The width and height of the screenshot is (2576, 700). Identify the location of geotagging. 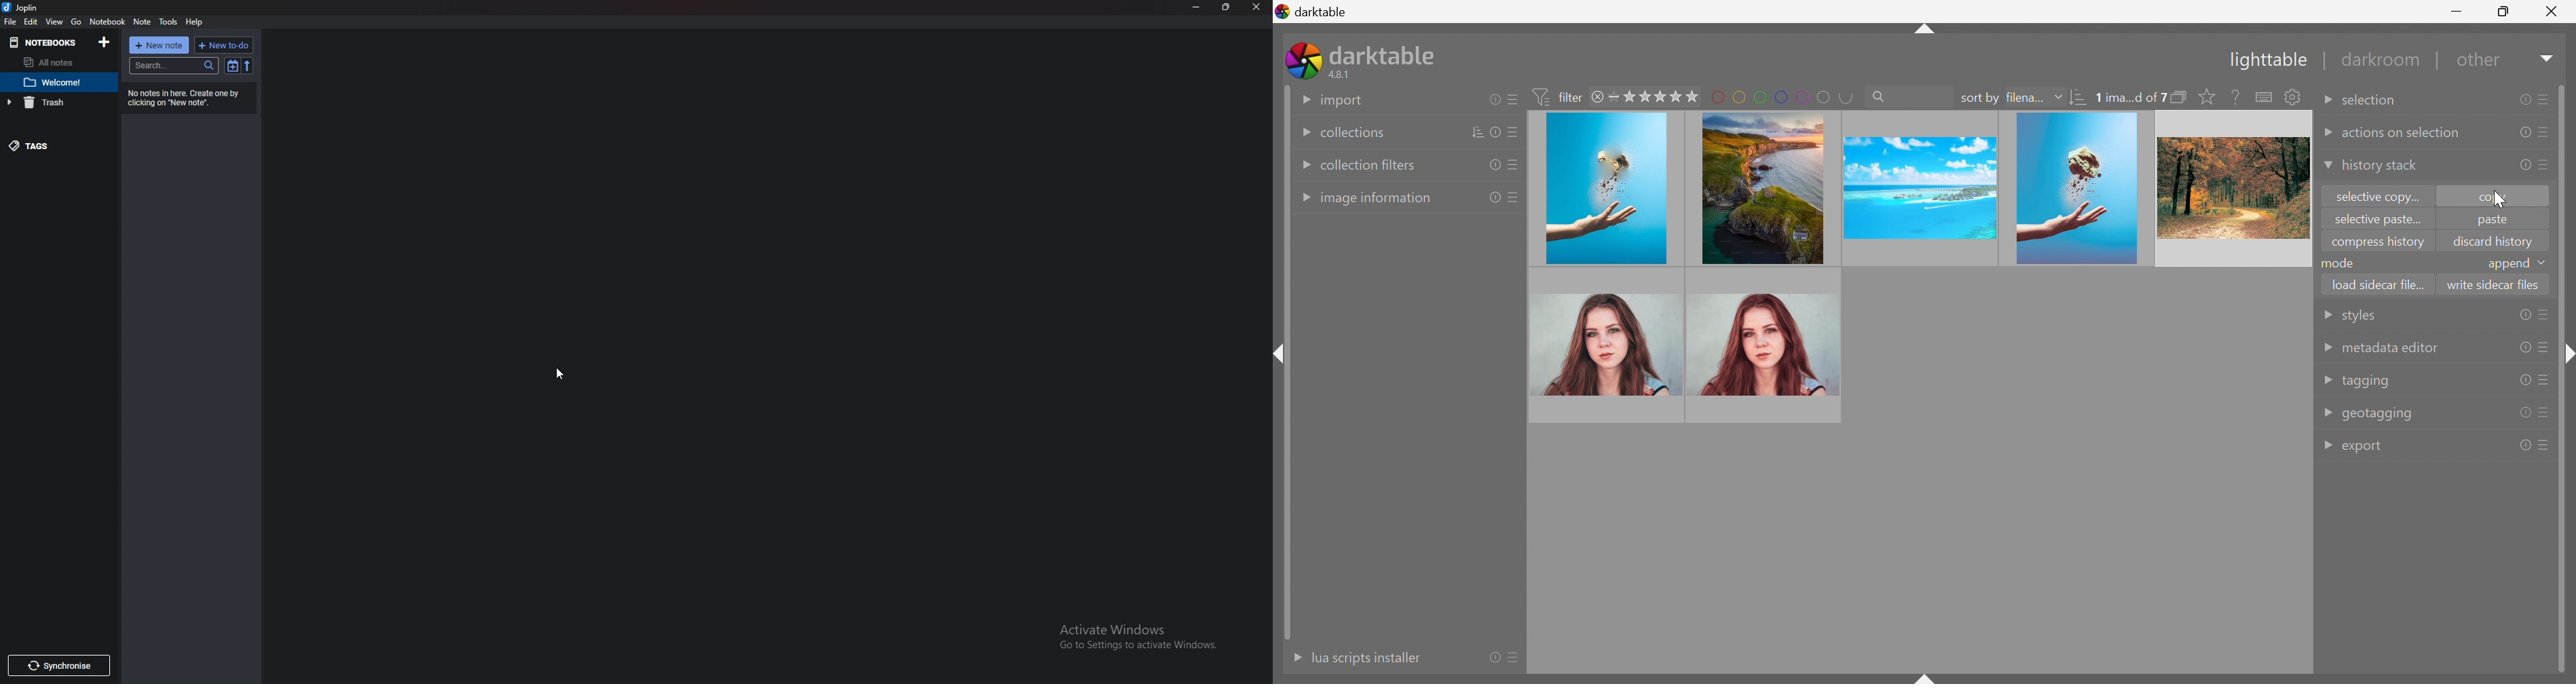
(2378, 414).